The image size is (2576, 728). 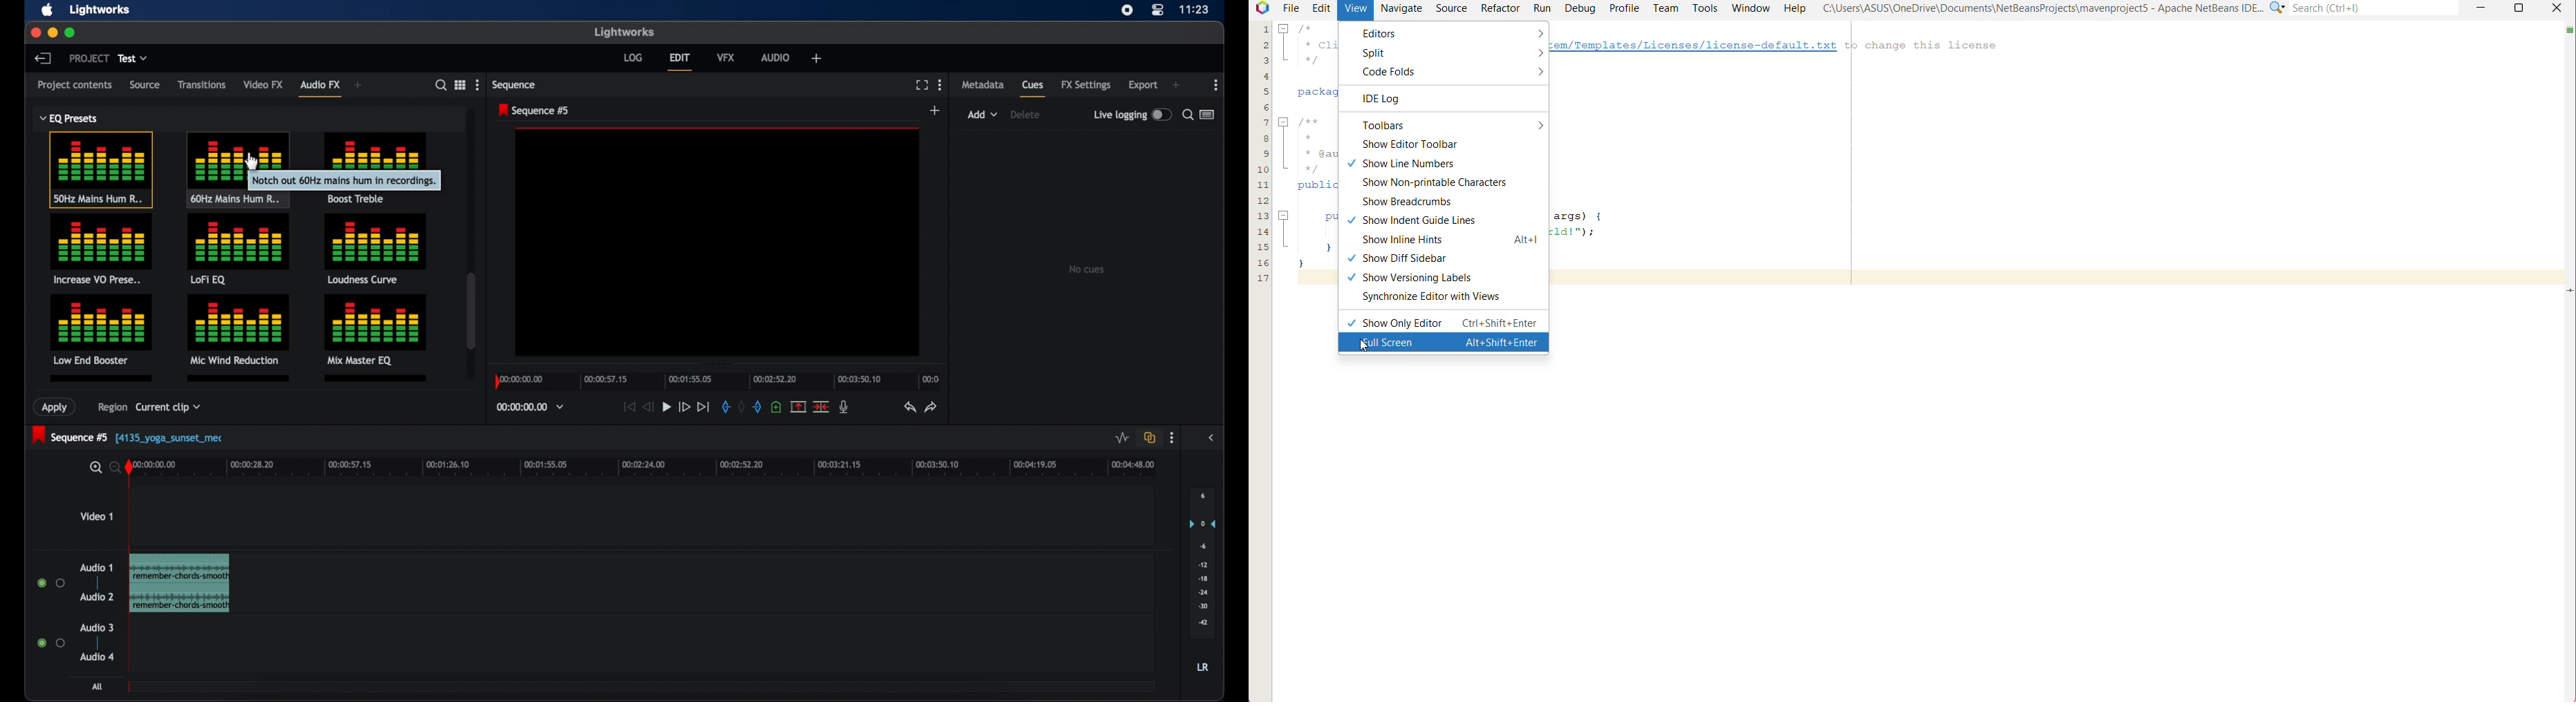 I want to click on Source, so click(x=1452, y=9).